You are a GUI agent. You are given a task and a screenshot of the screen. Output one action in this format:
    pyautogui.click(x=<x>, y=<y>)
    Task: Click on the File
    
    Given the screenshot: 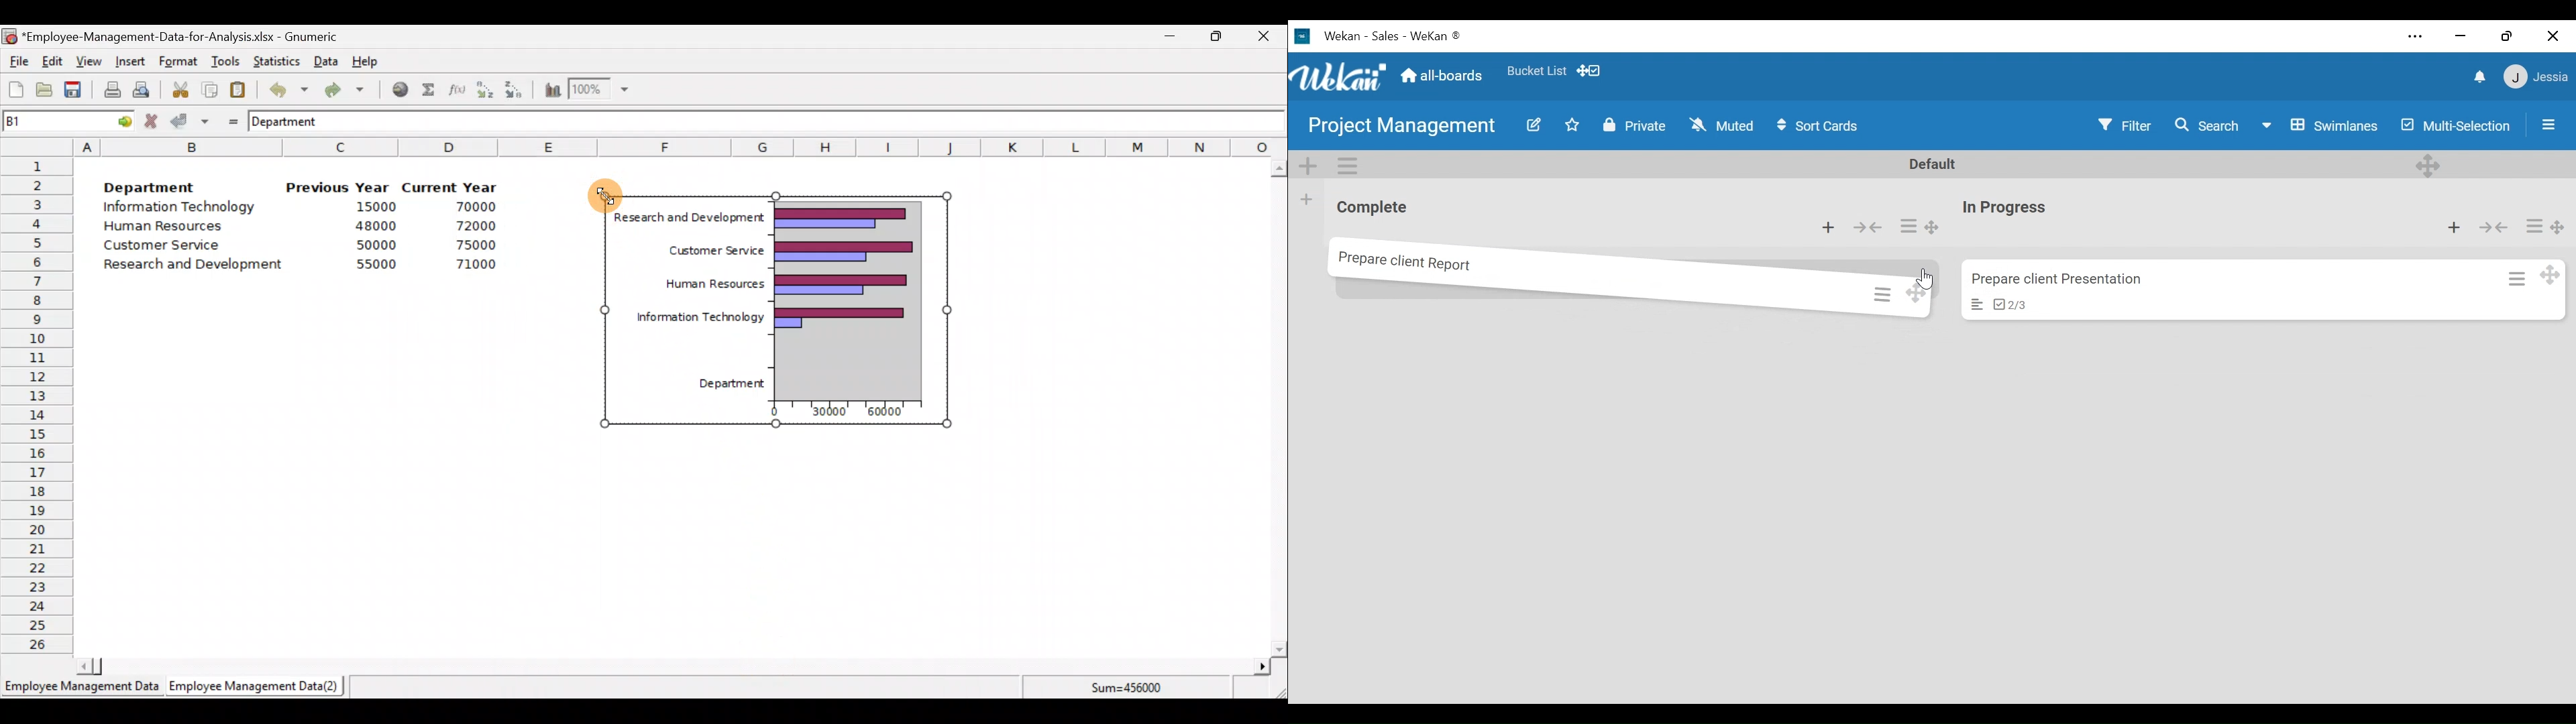 What is the action you would take?
    pyautogui.click(x=17, y=62)
    